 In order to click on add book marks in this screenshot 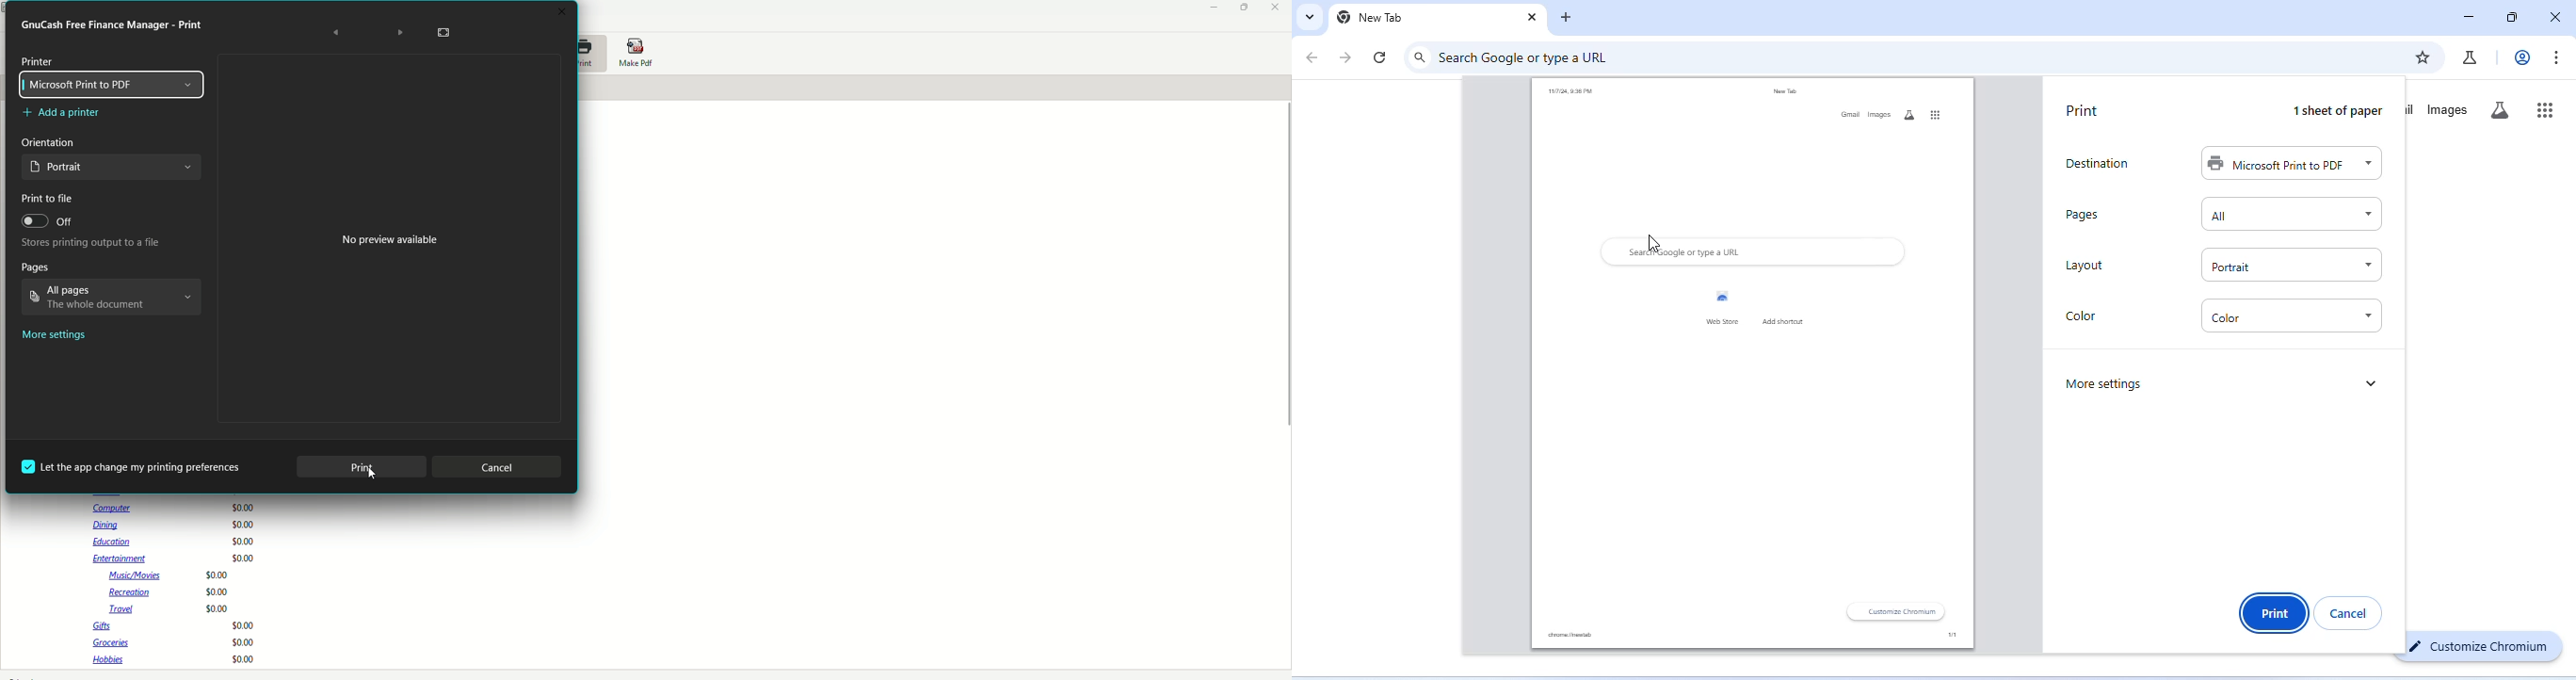, I will do `click(2422, 57)`.